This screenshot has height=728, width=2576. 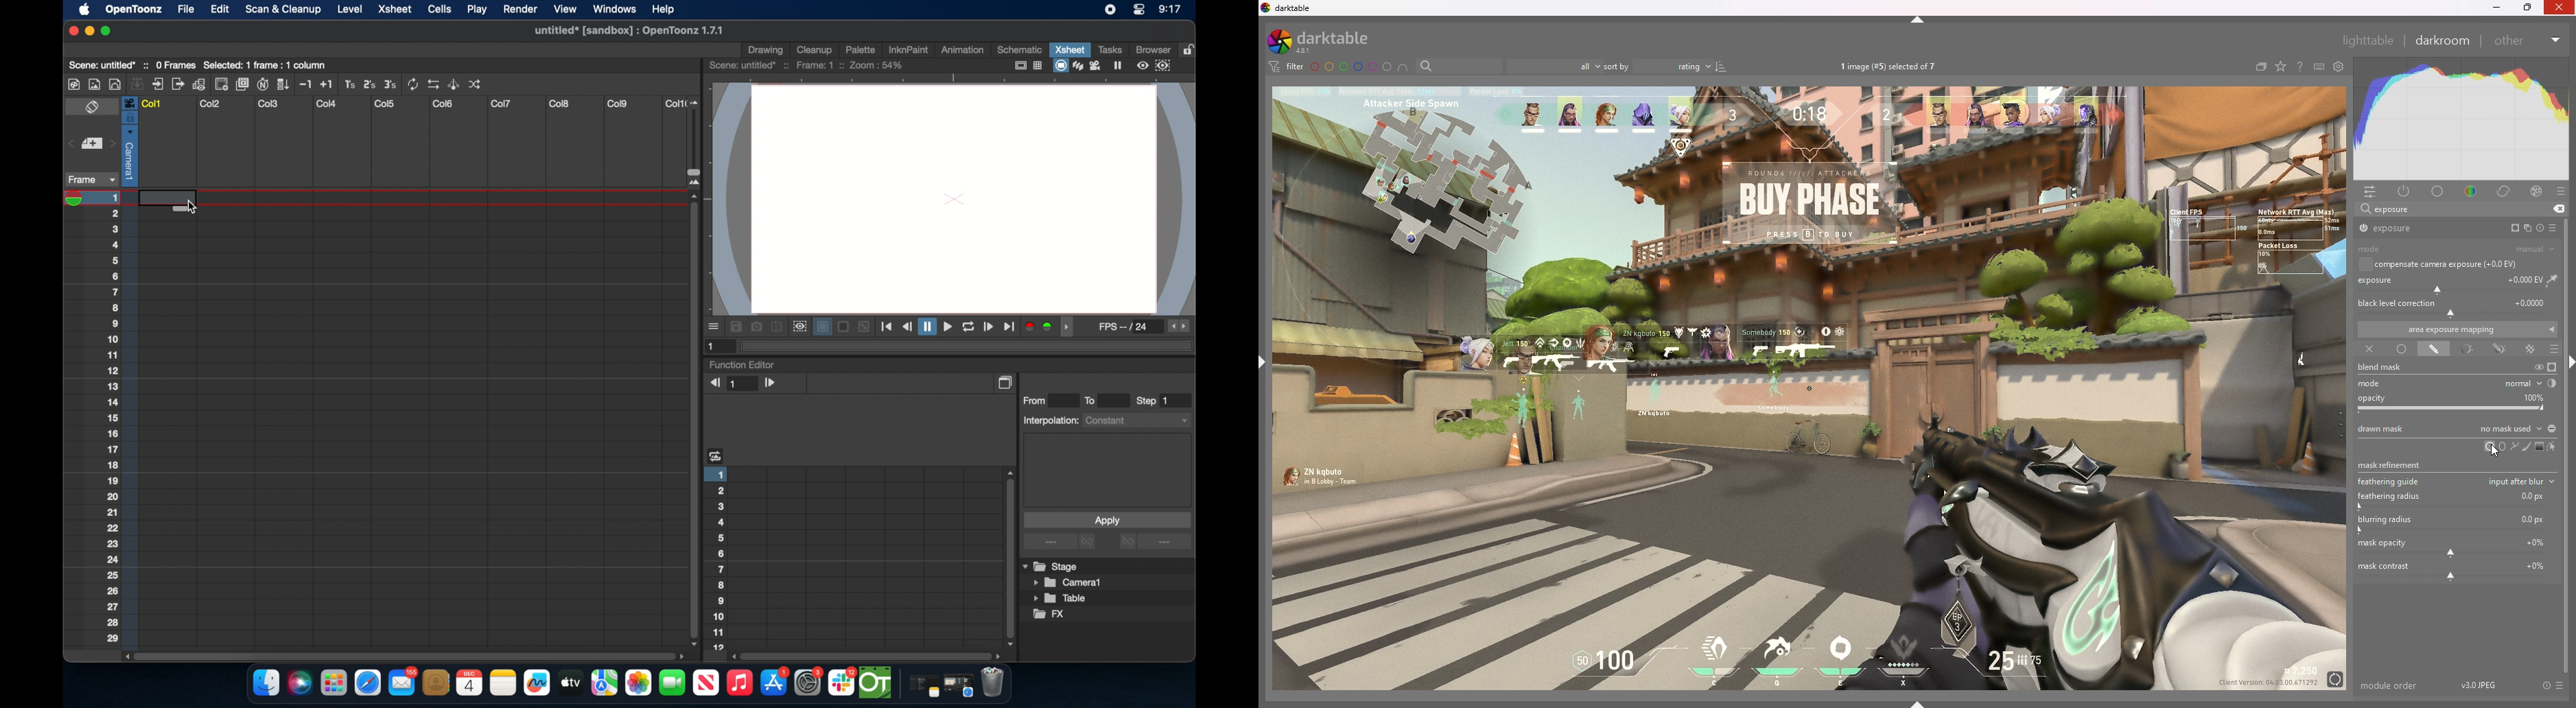 What do you see at coordinates (90, 144) in the screenshot?
I see `set` at bounding box center [90, 144].